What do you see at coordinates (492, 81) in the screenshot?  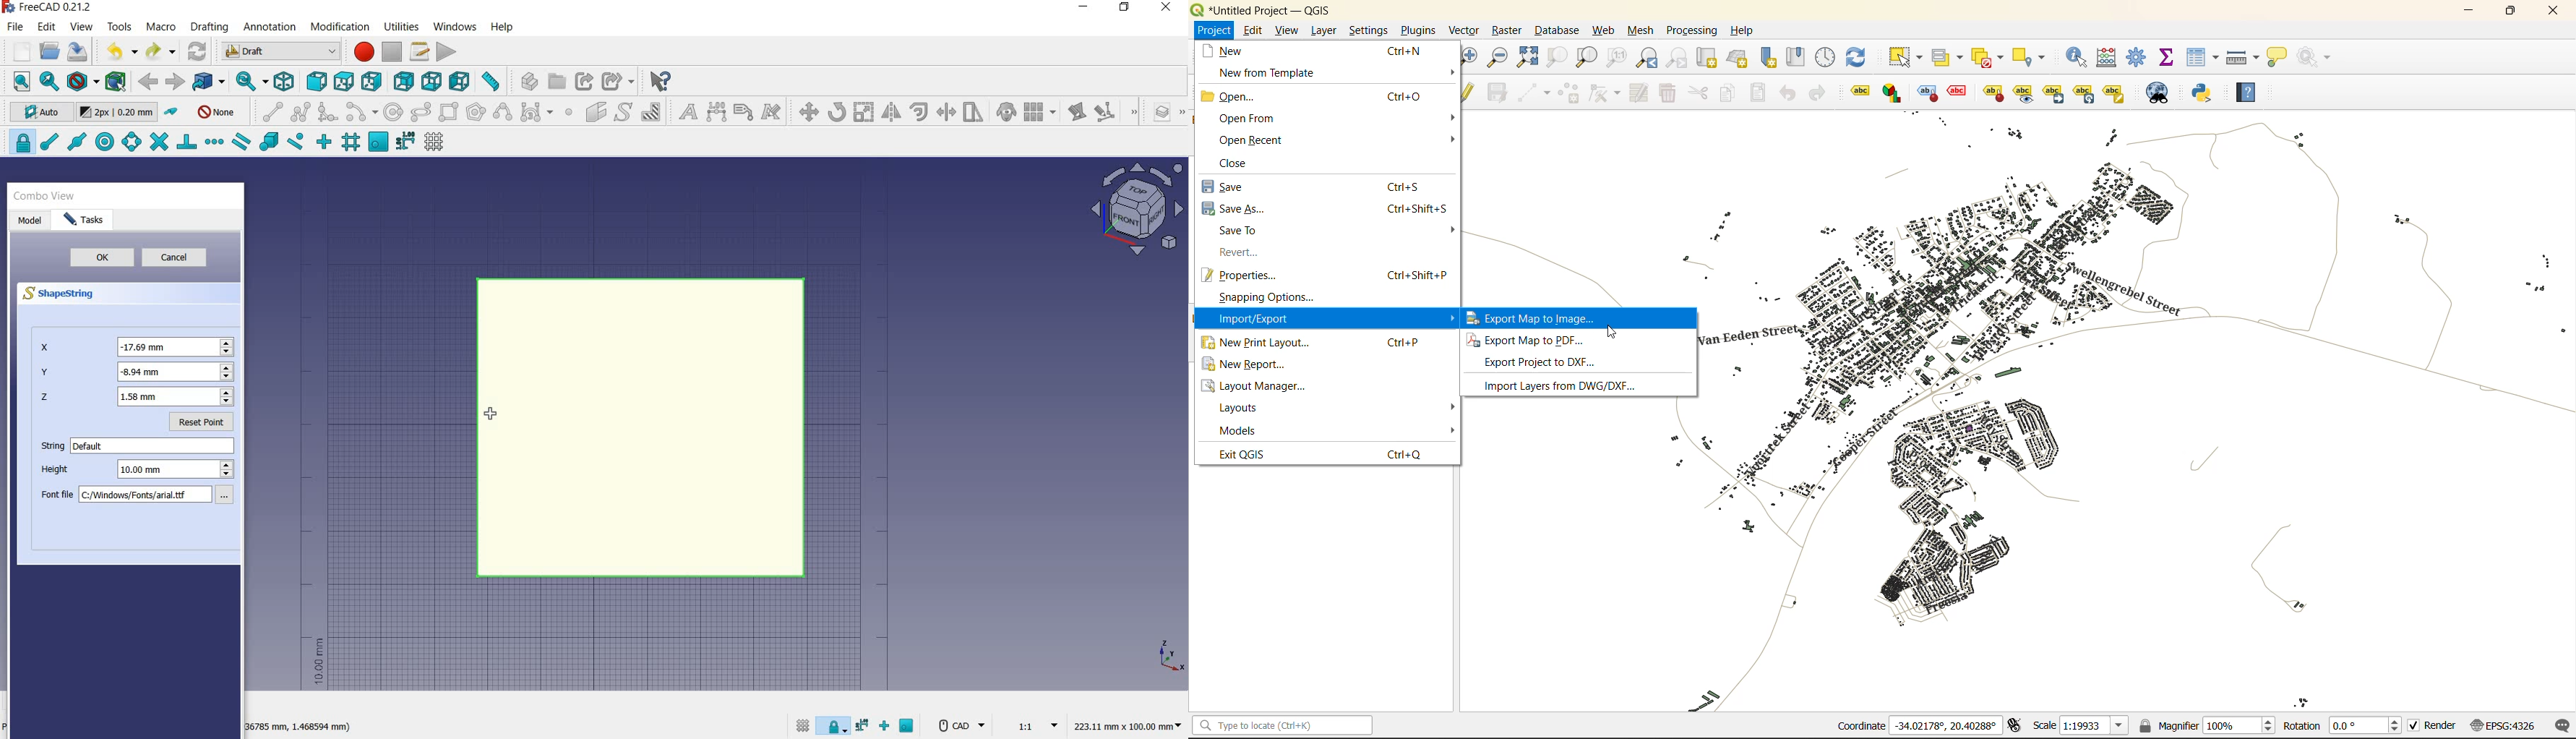 I see `measure distance` at bounding box center [492, 81].